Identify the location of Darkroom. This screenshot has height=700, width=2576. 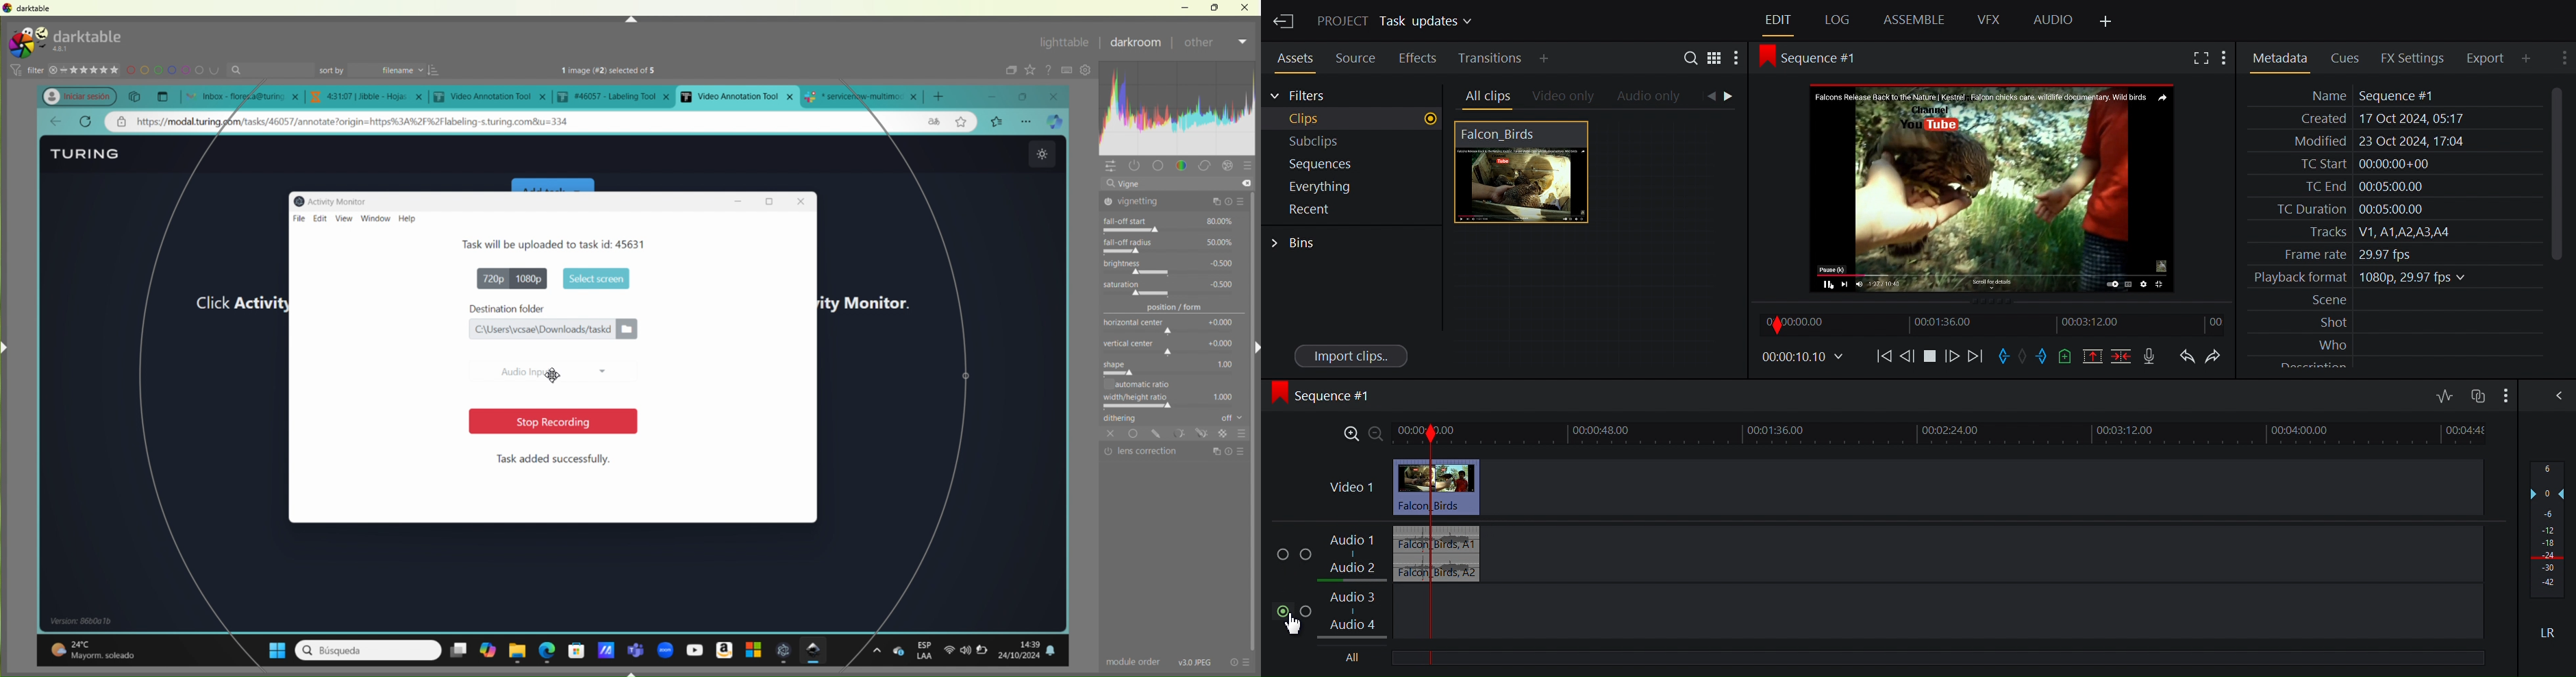
(1134, 43).